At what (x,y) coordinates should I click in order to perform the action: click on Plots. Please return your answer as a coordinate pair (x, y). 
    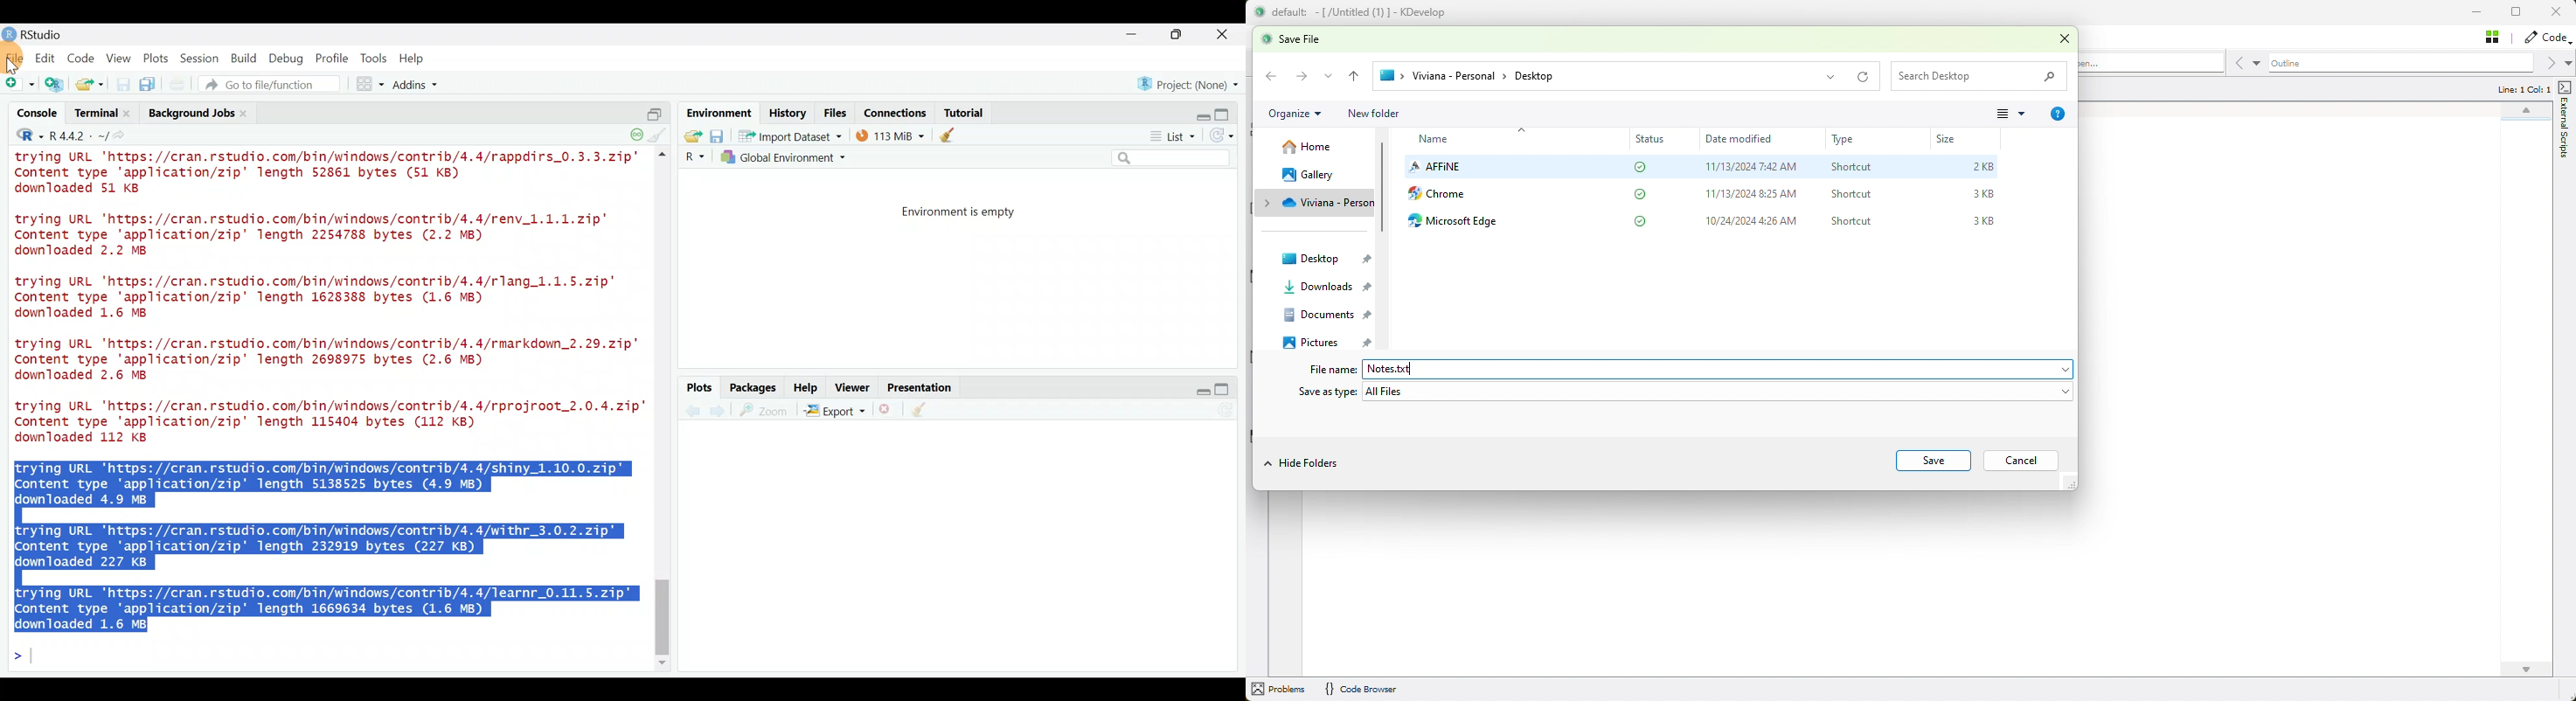
    Looking at the image, I should click on (700, 388).